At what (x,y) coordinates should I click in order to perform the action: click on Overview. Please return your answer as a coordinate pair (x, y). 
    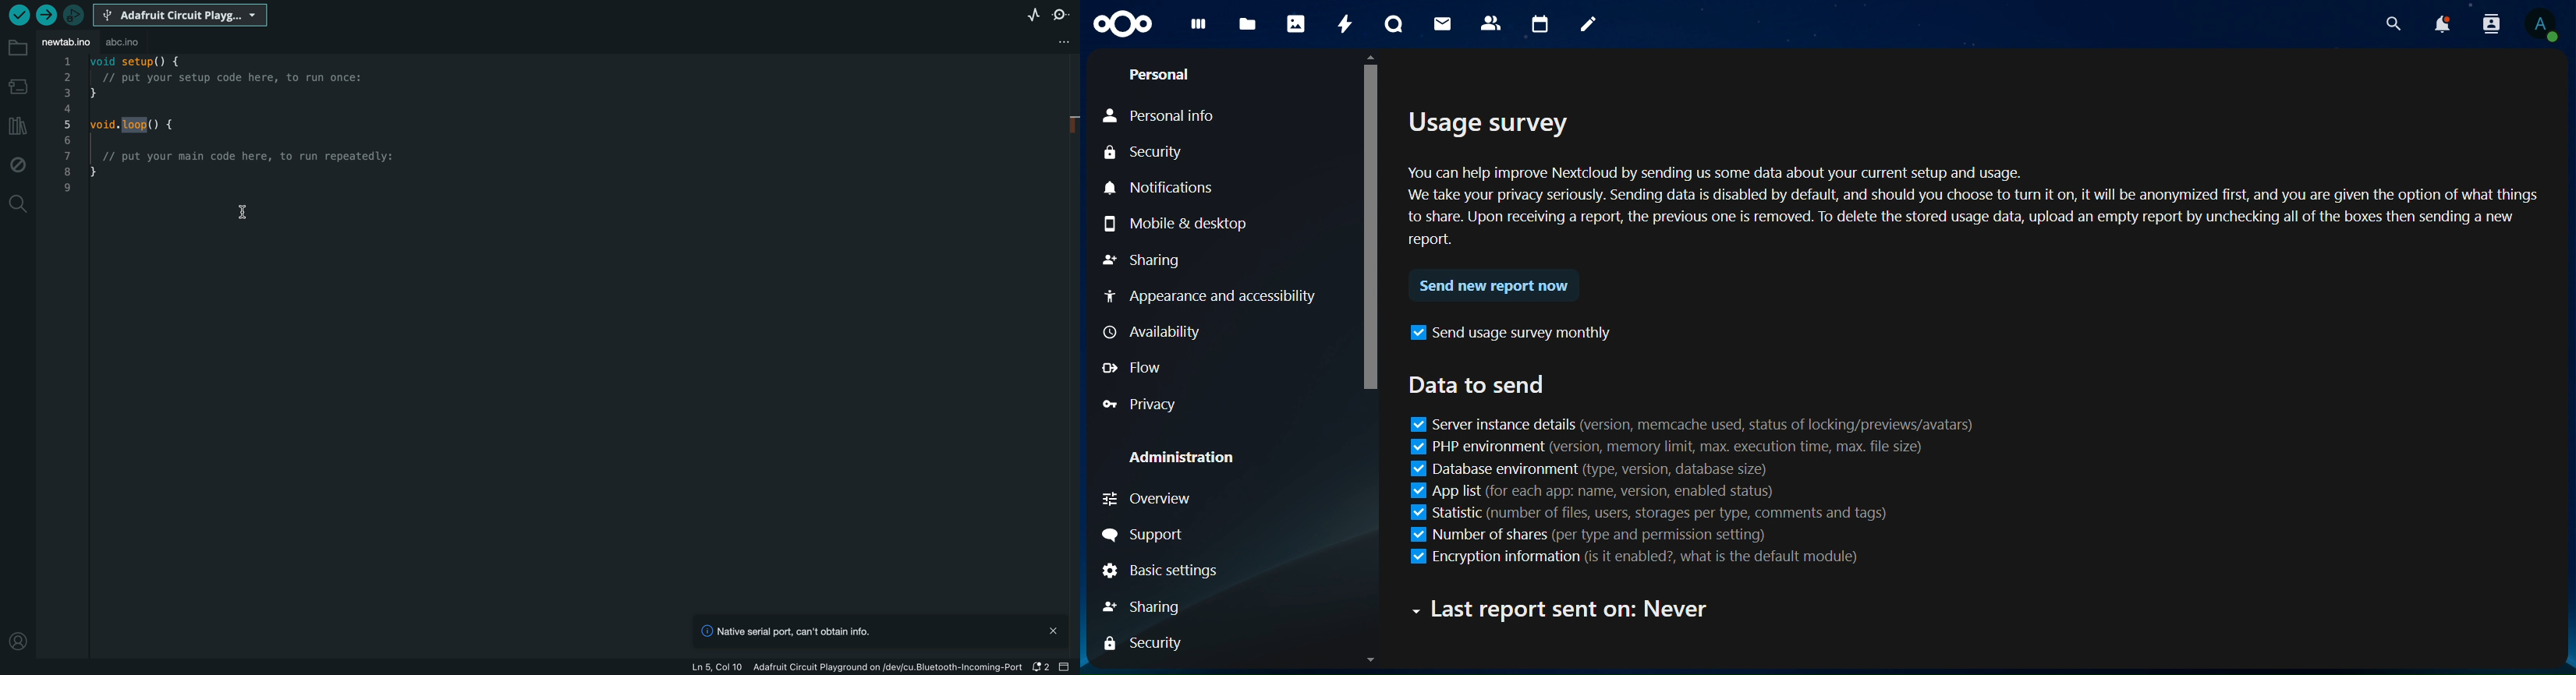
    Looking at the image, I should click on (1152, 500).